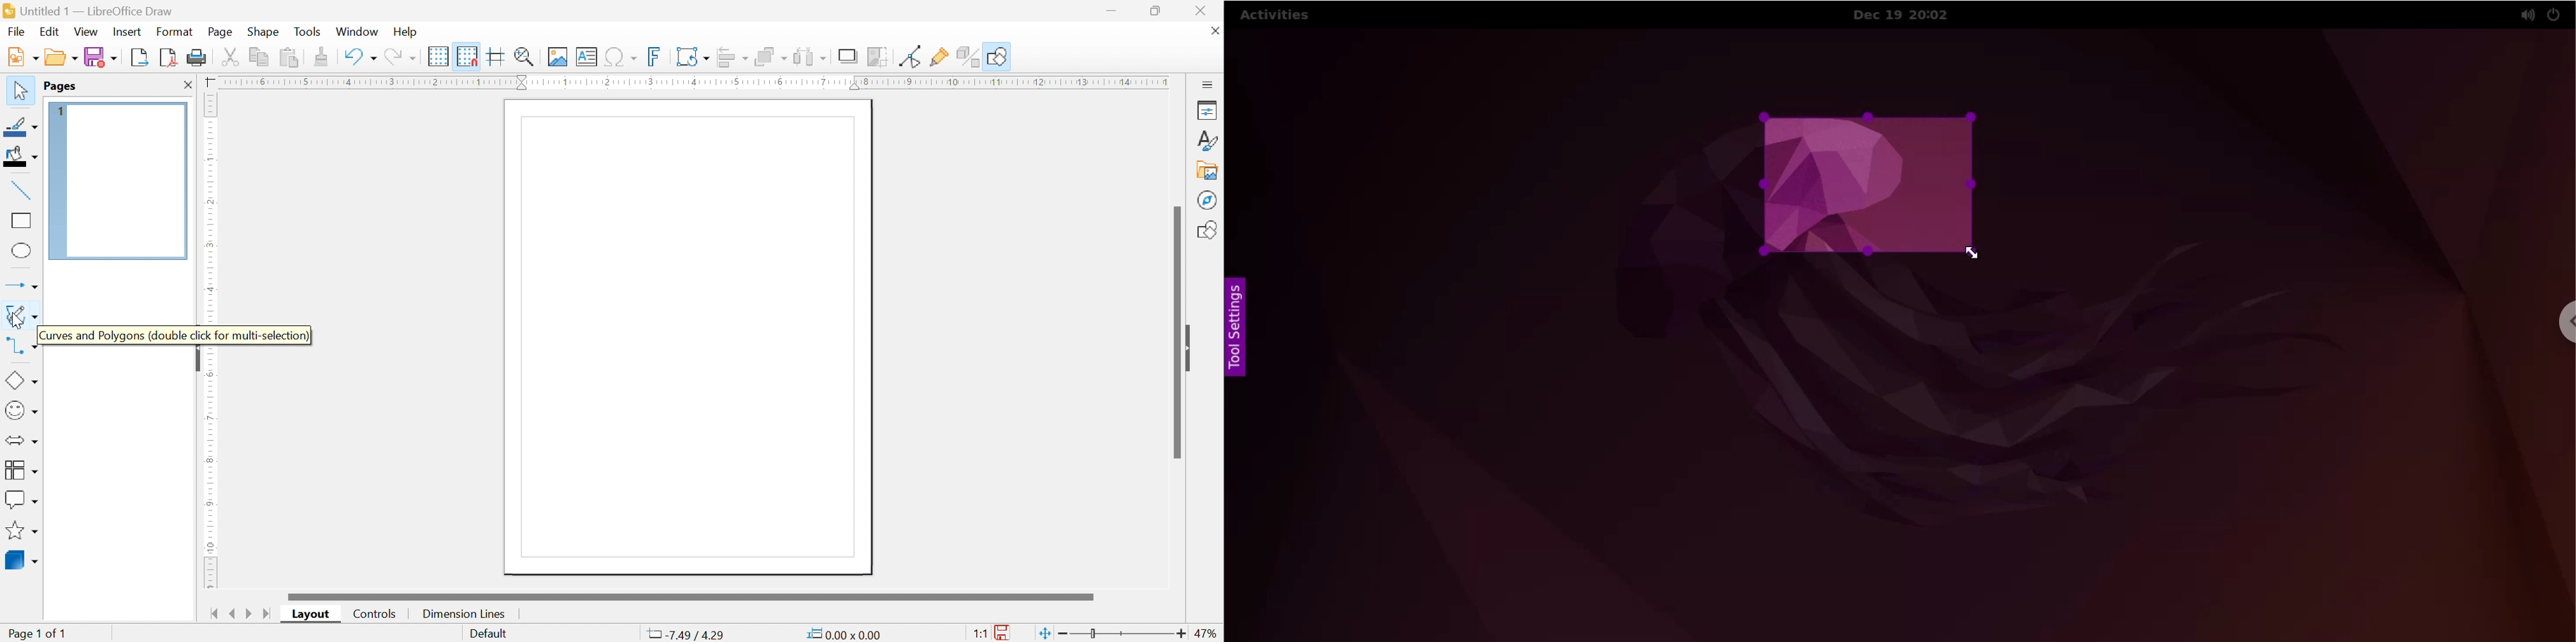 Image resolution: width=2576 pixels, height=644 pixels. Describe the element at coordinates (691, 596) in the screenshot. I see `scroll bar` at that location.